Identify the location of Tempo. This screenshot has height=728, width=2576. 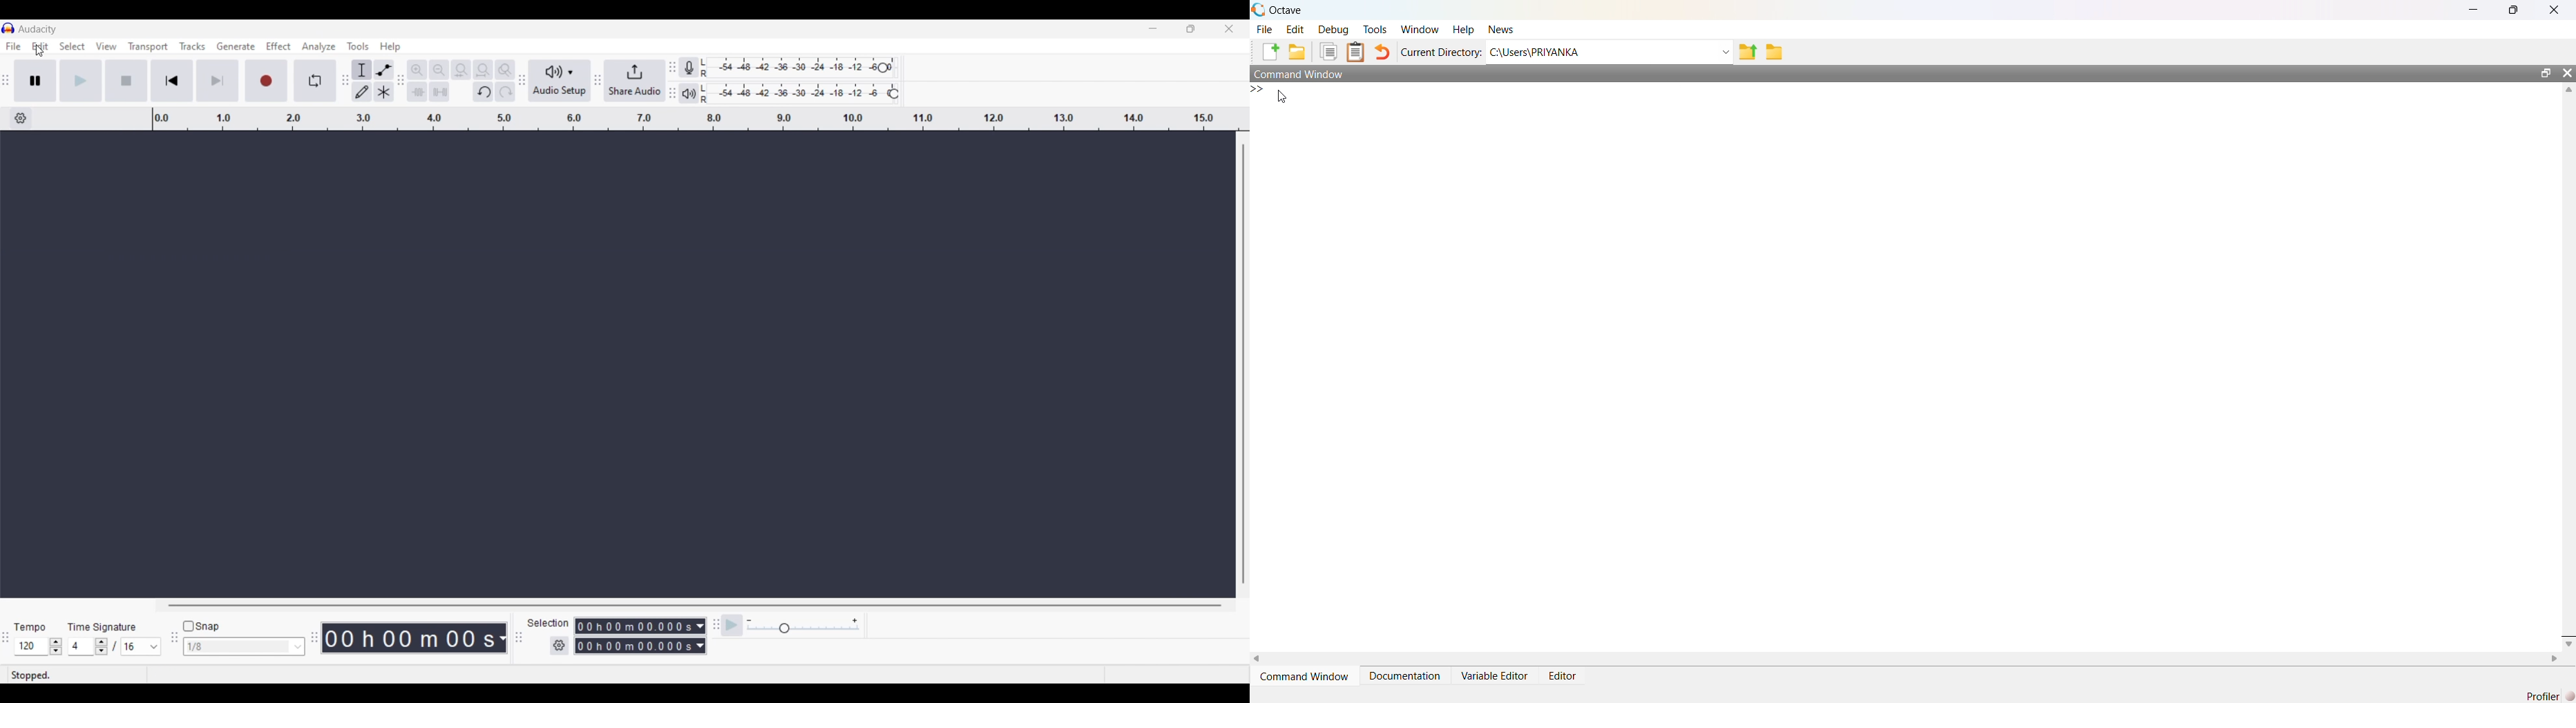
(29, 626).